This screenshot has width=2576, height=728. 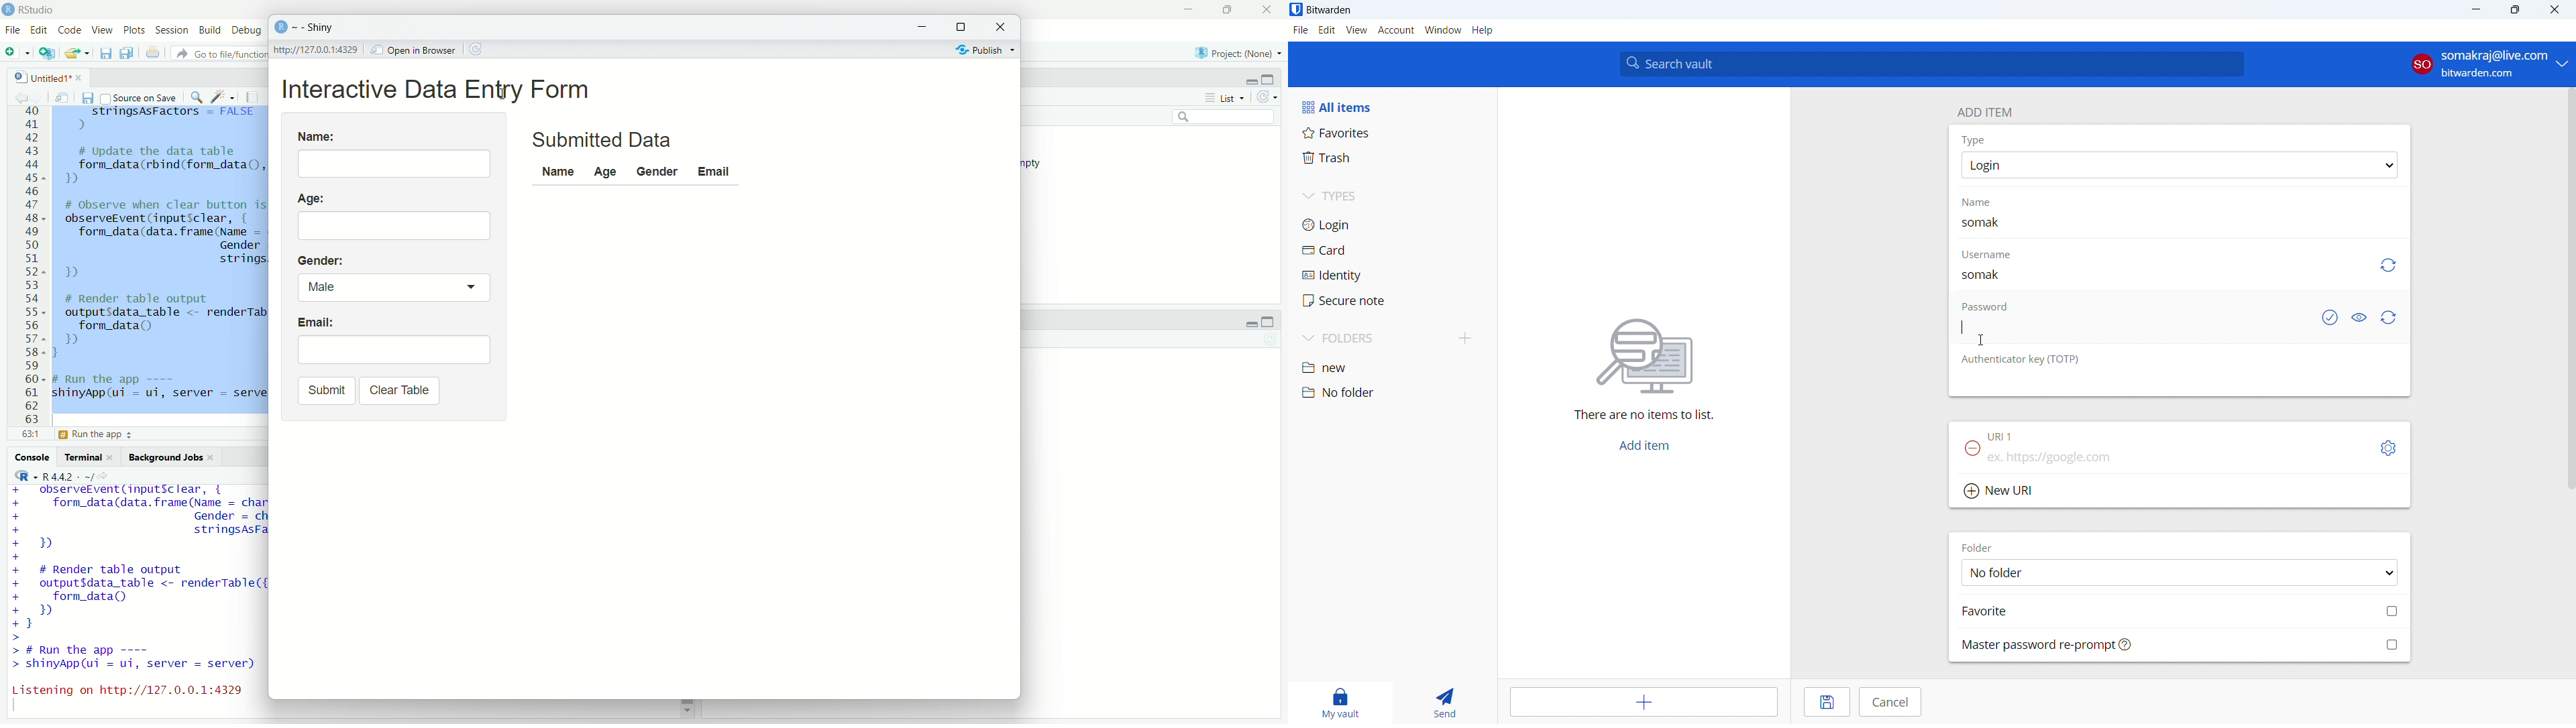 What do you see at coordinates (1191, 9) in the screenshot?
I see `minimize` at bounding box center [1191, 9].